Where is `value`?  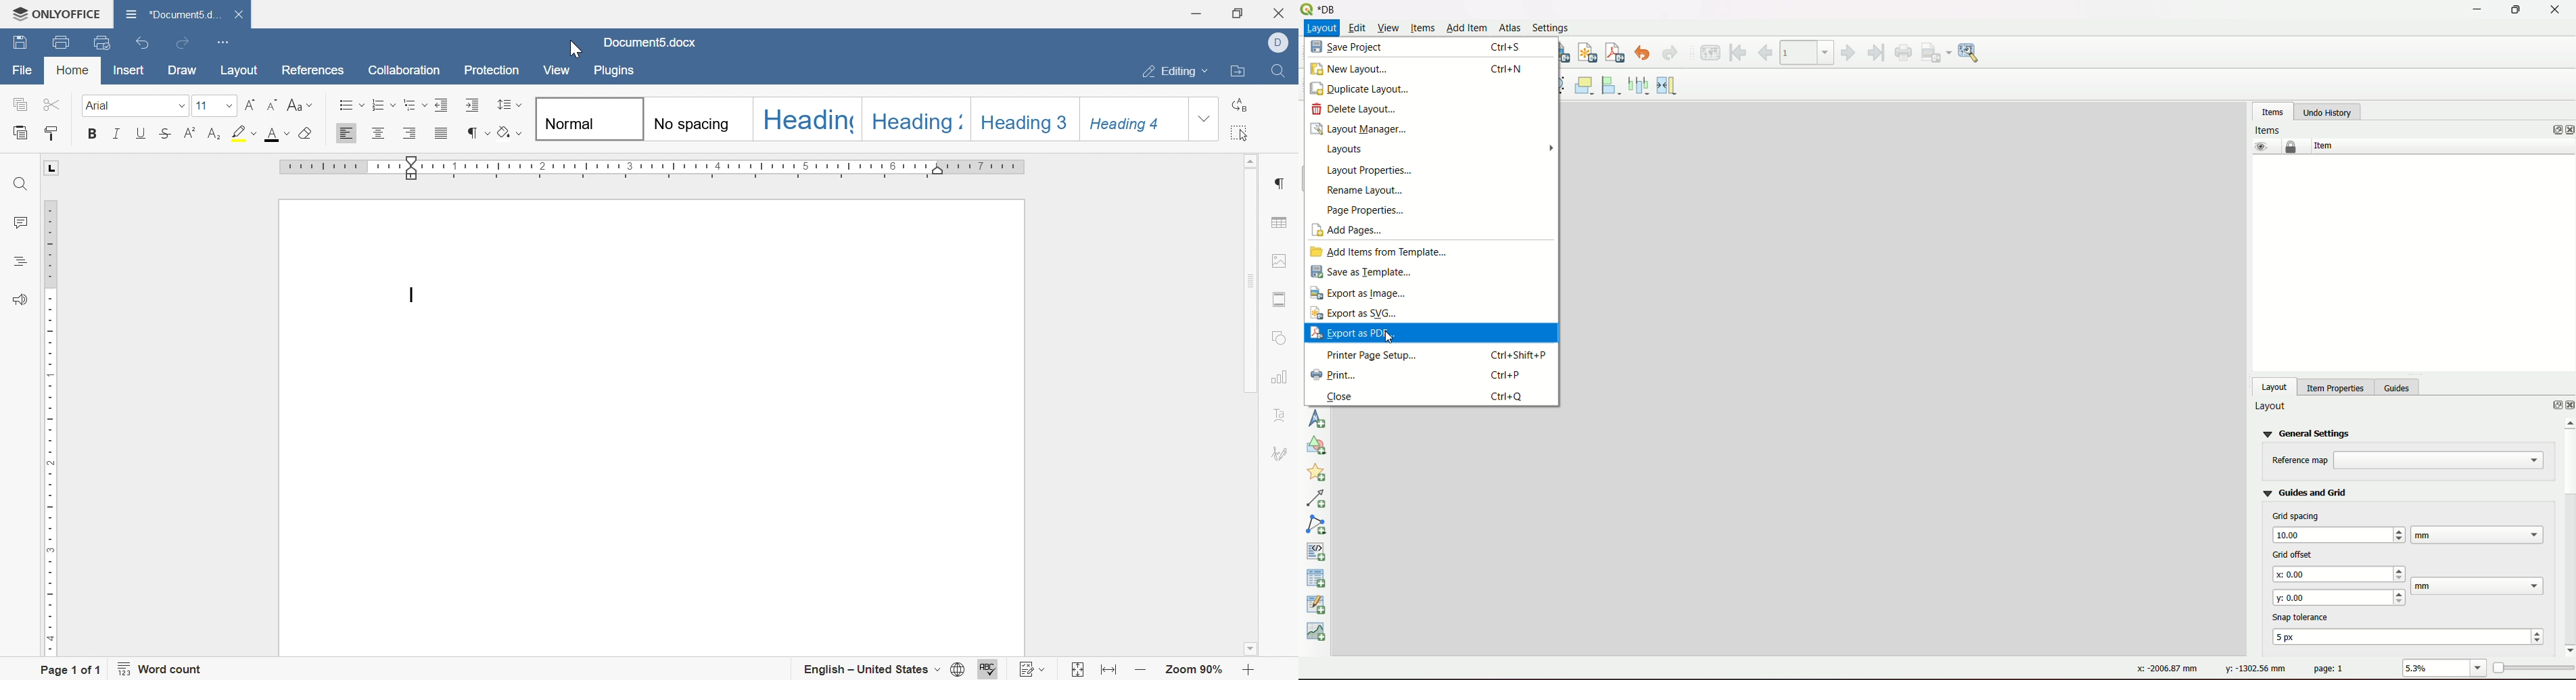 value is located at coordinates (2435, 669).